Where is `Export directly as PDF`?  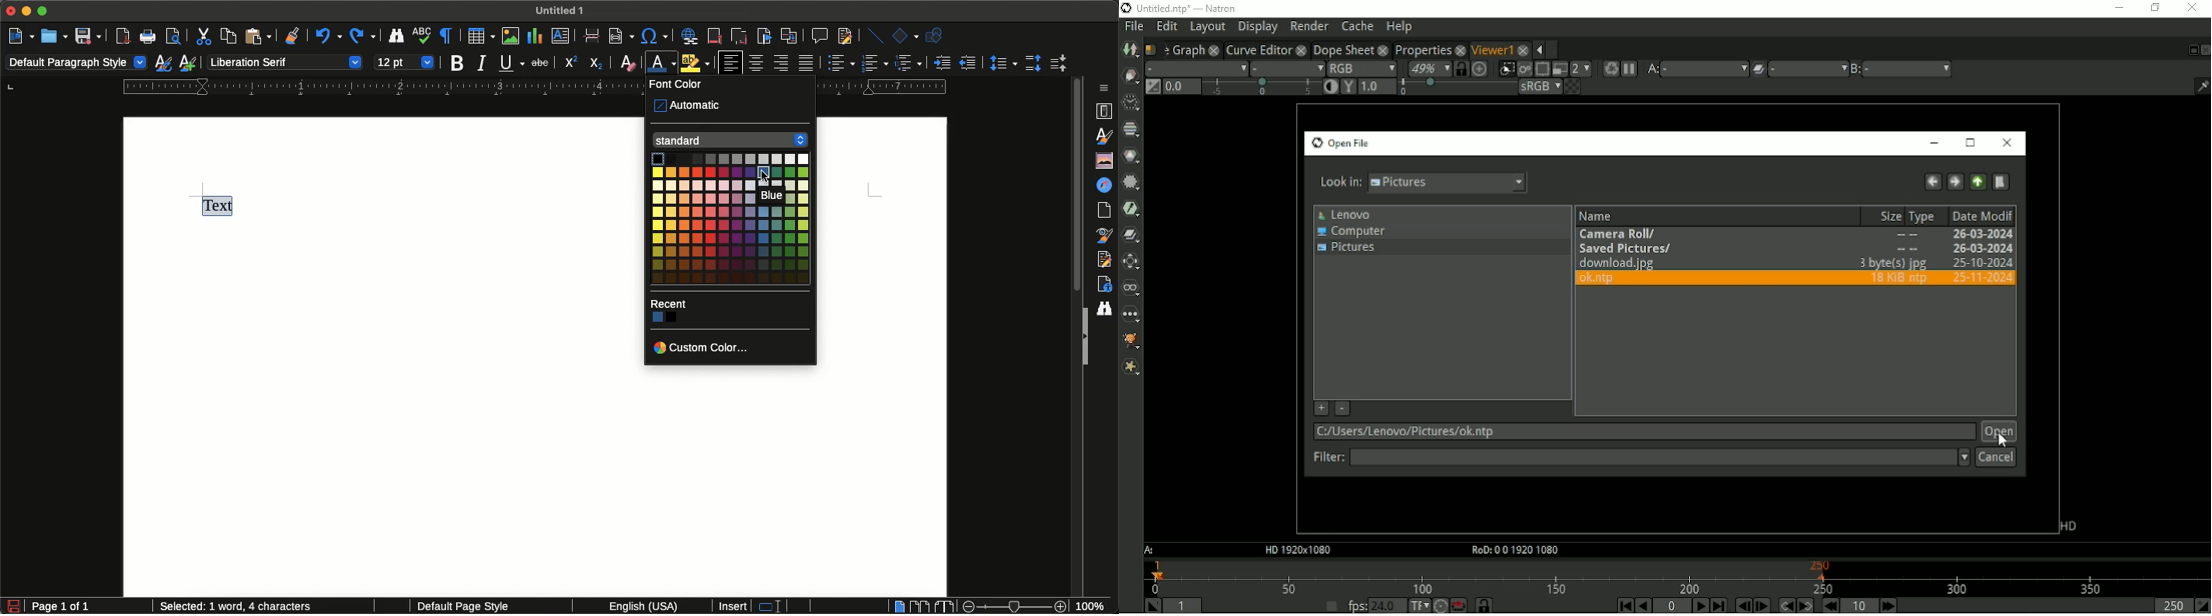
Export directly as PDF is located at coordinates (124, 37).